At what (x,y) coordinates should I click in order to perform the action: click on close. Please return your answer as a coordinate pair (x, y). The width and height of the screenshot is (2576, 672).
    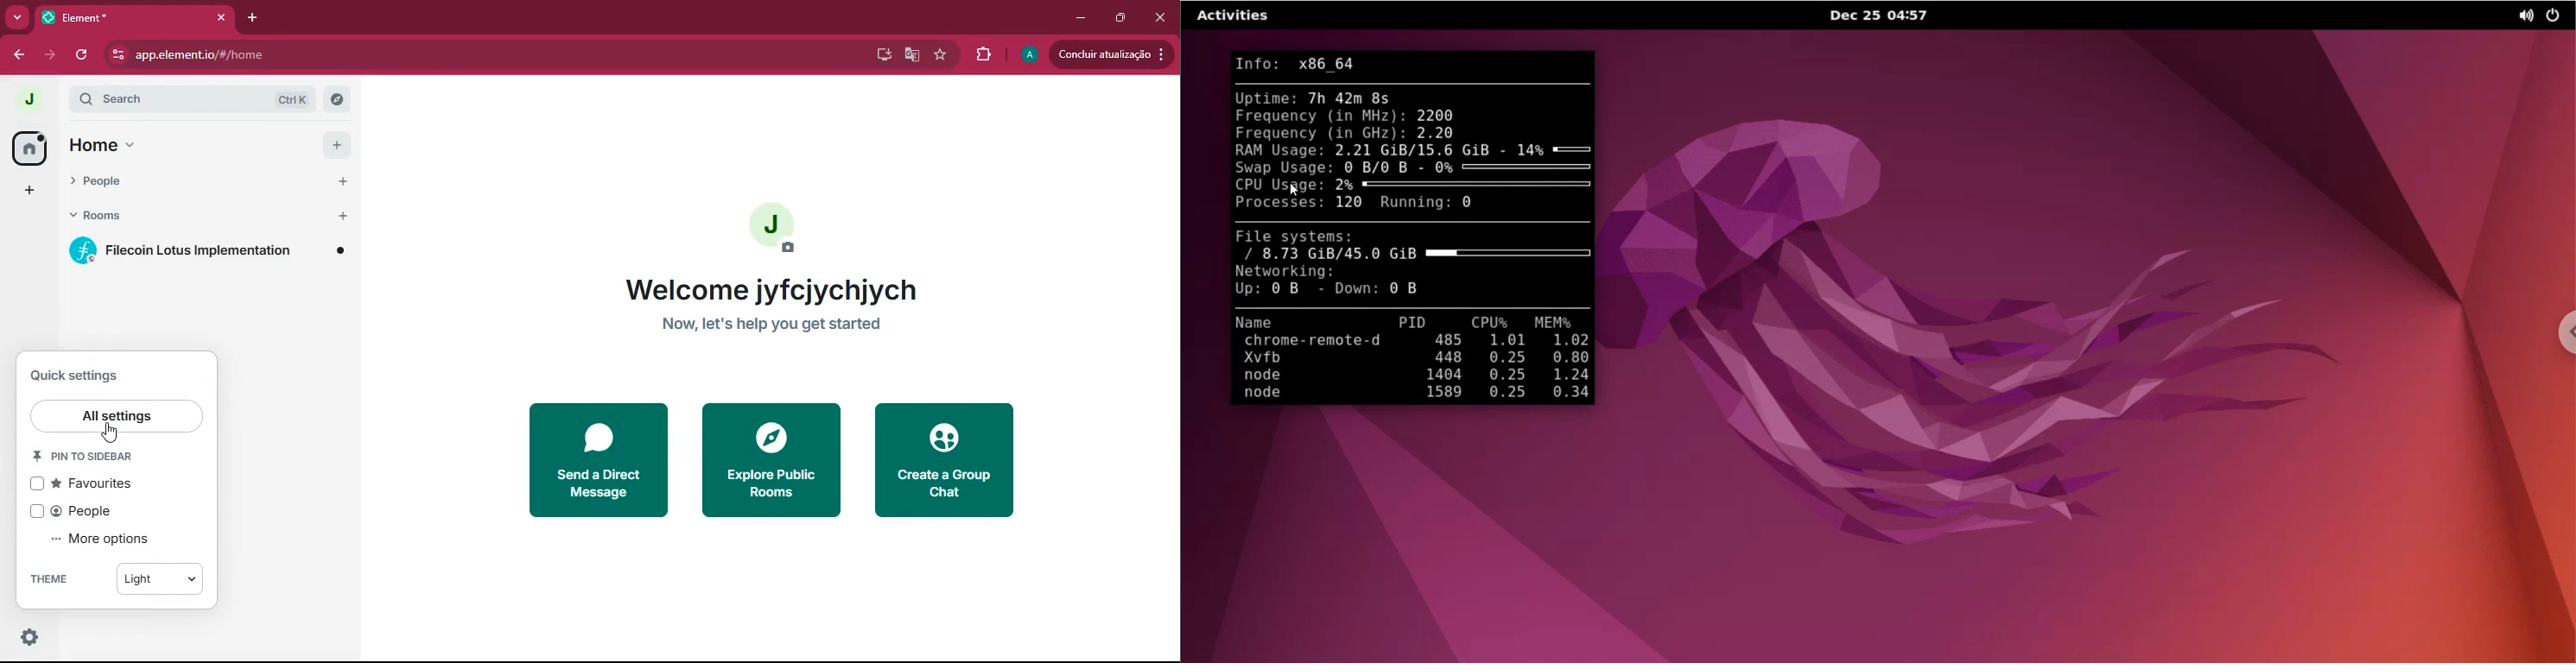
    Looking at the image, I should click on (223, 17).